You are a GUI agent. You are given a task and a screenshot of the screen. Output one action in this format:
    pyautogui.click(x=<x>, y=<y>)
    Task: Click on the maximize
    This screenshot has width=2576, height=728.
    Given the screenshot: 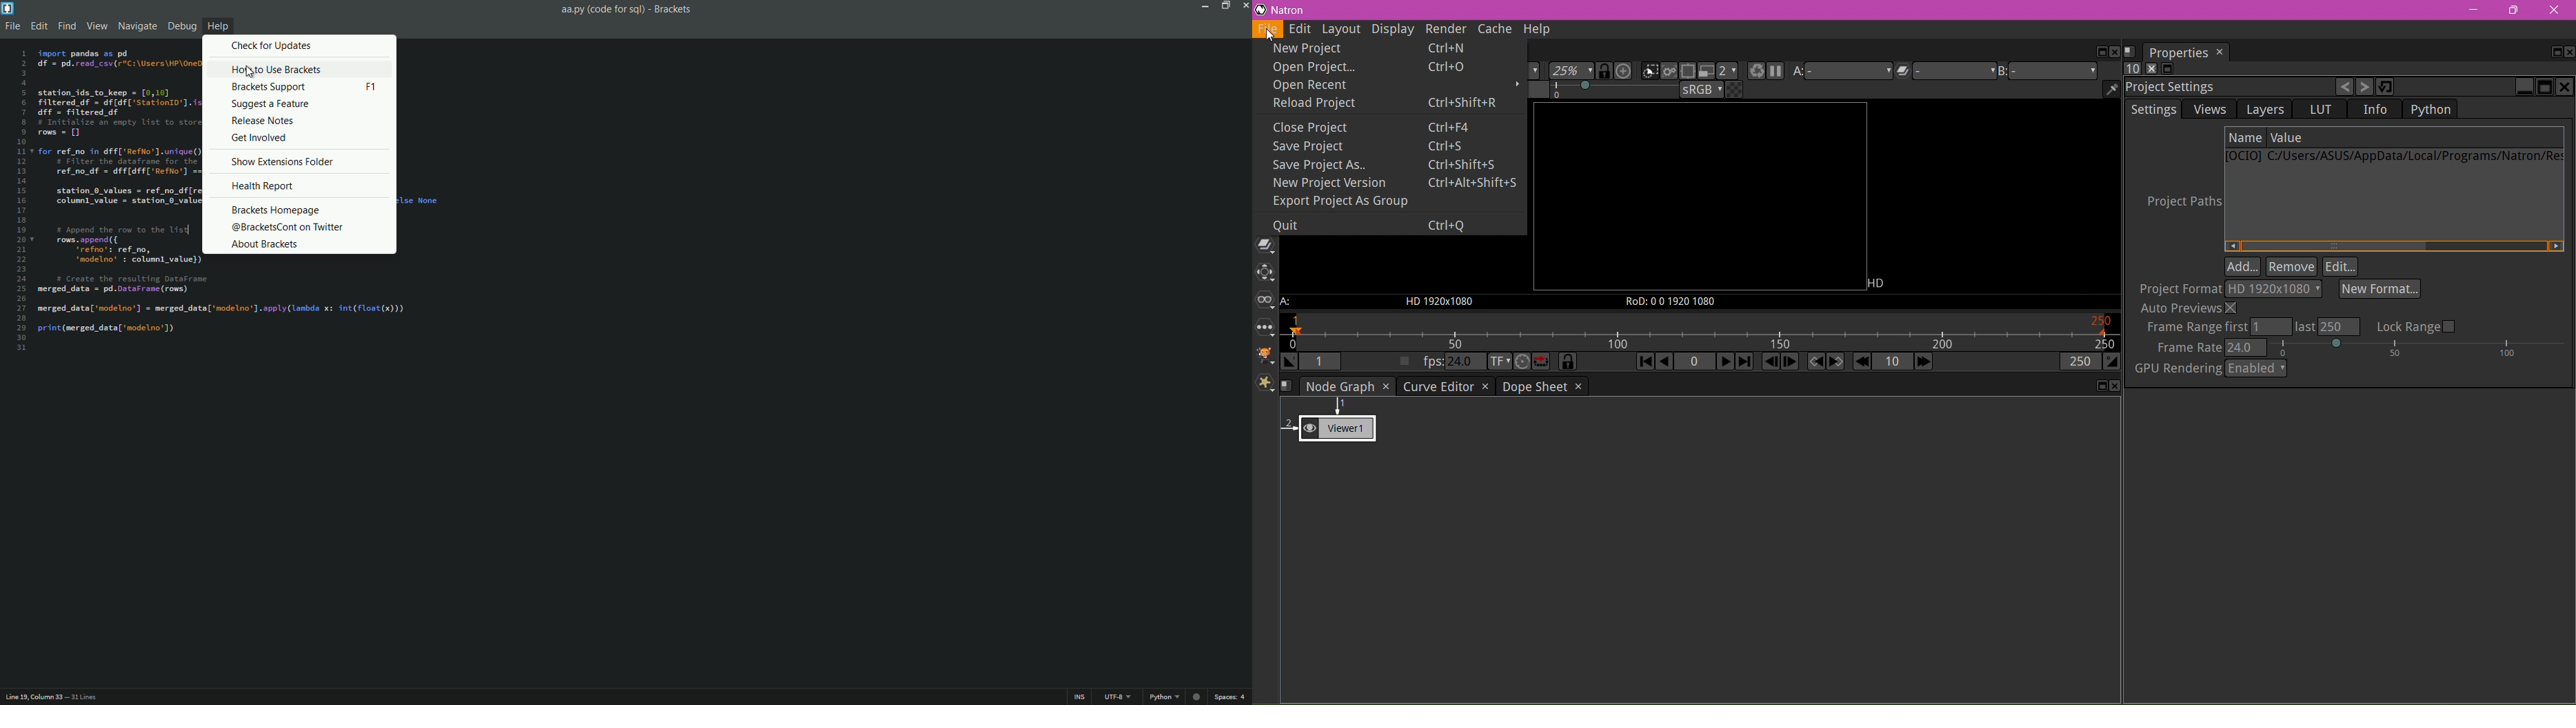 What is the action you would take?
    pyautogui.click(x=1226, y=7)
    